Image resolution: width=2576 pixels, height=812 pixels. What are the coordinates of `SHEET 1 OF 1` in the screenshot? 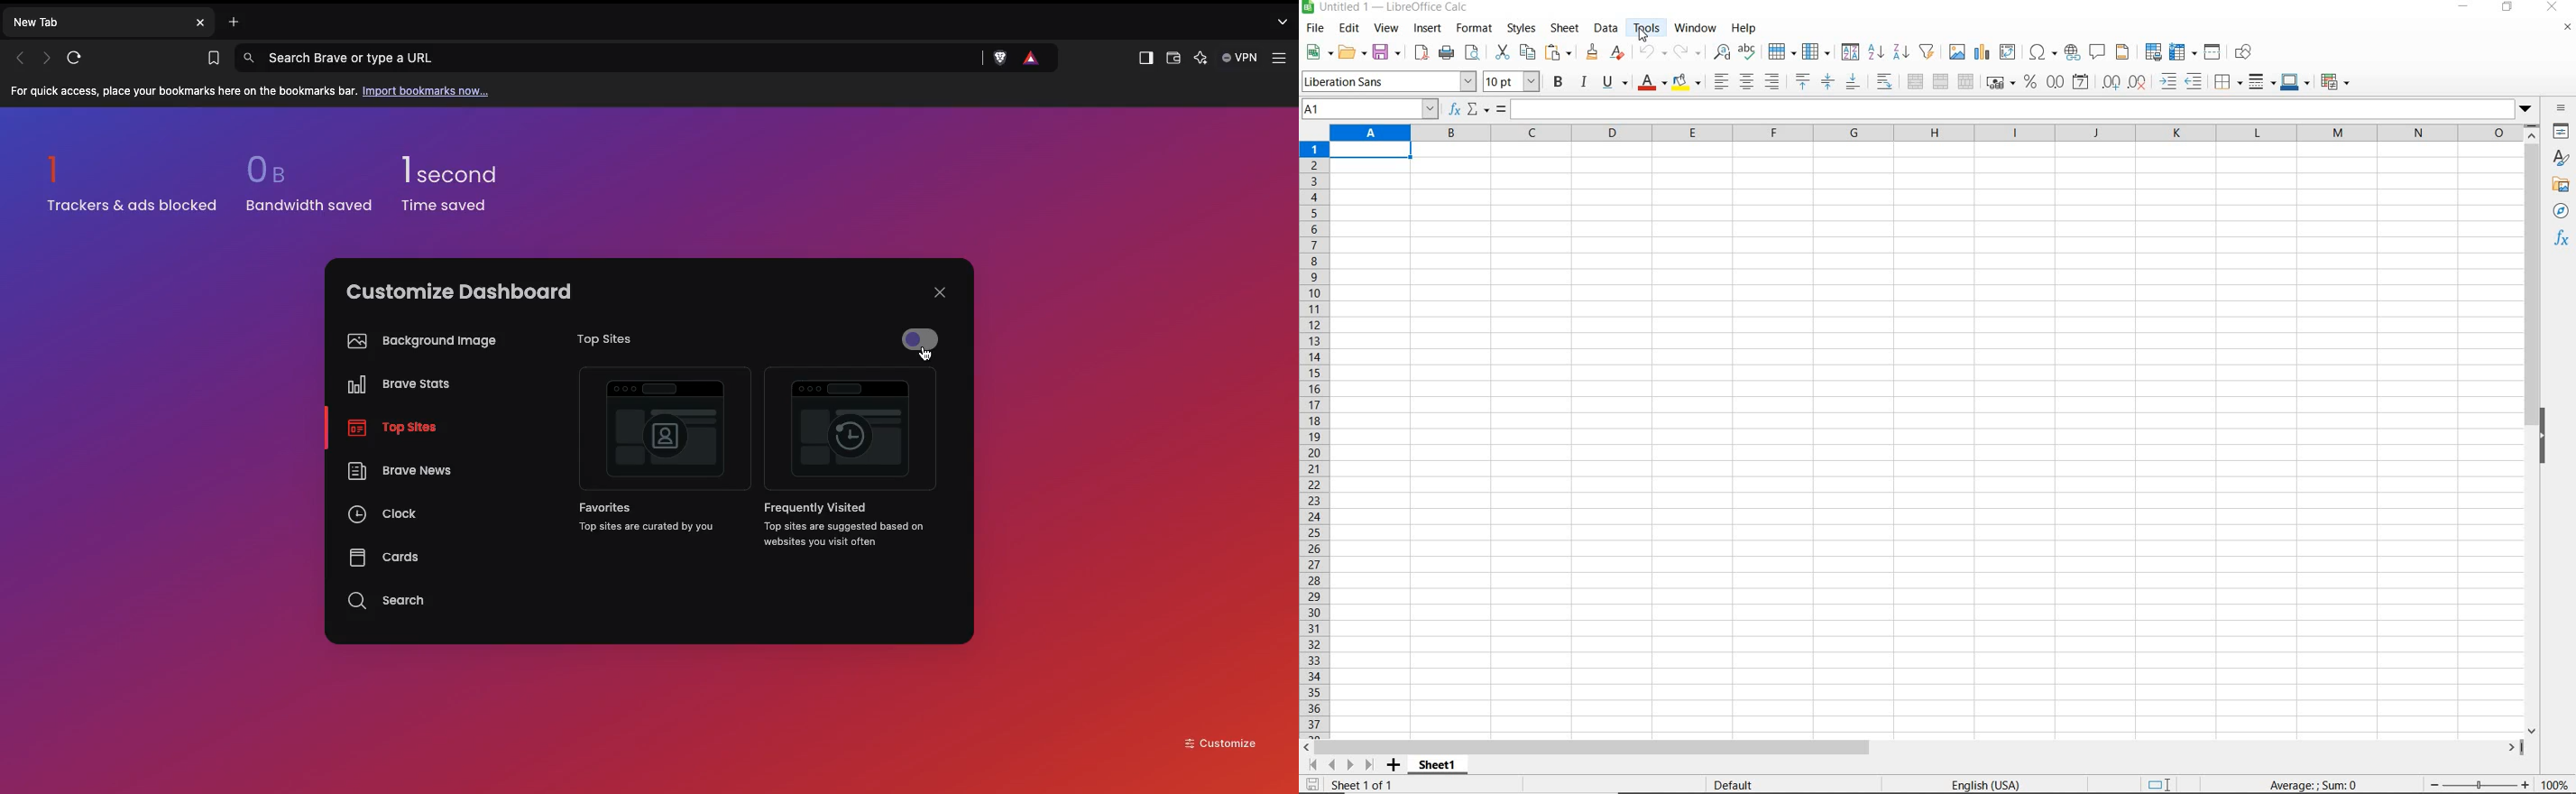 It's located at (1362, 785).